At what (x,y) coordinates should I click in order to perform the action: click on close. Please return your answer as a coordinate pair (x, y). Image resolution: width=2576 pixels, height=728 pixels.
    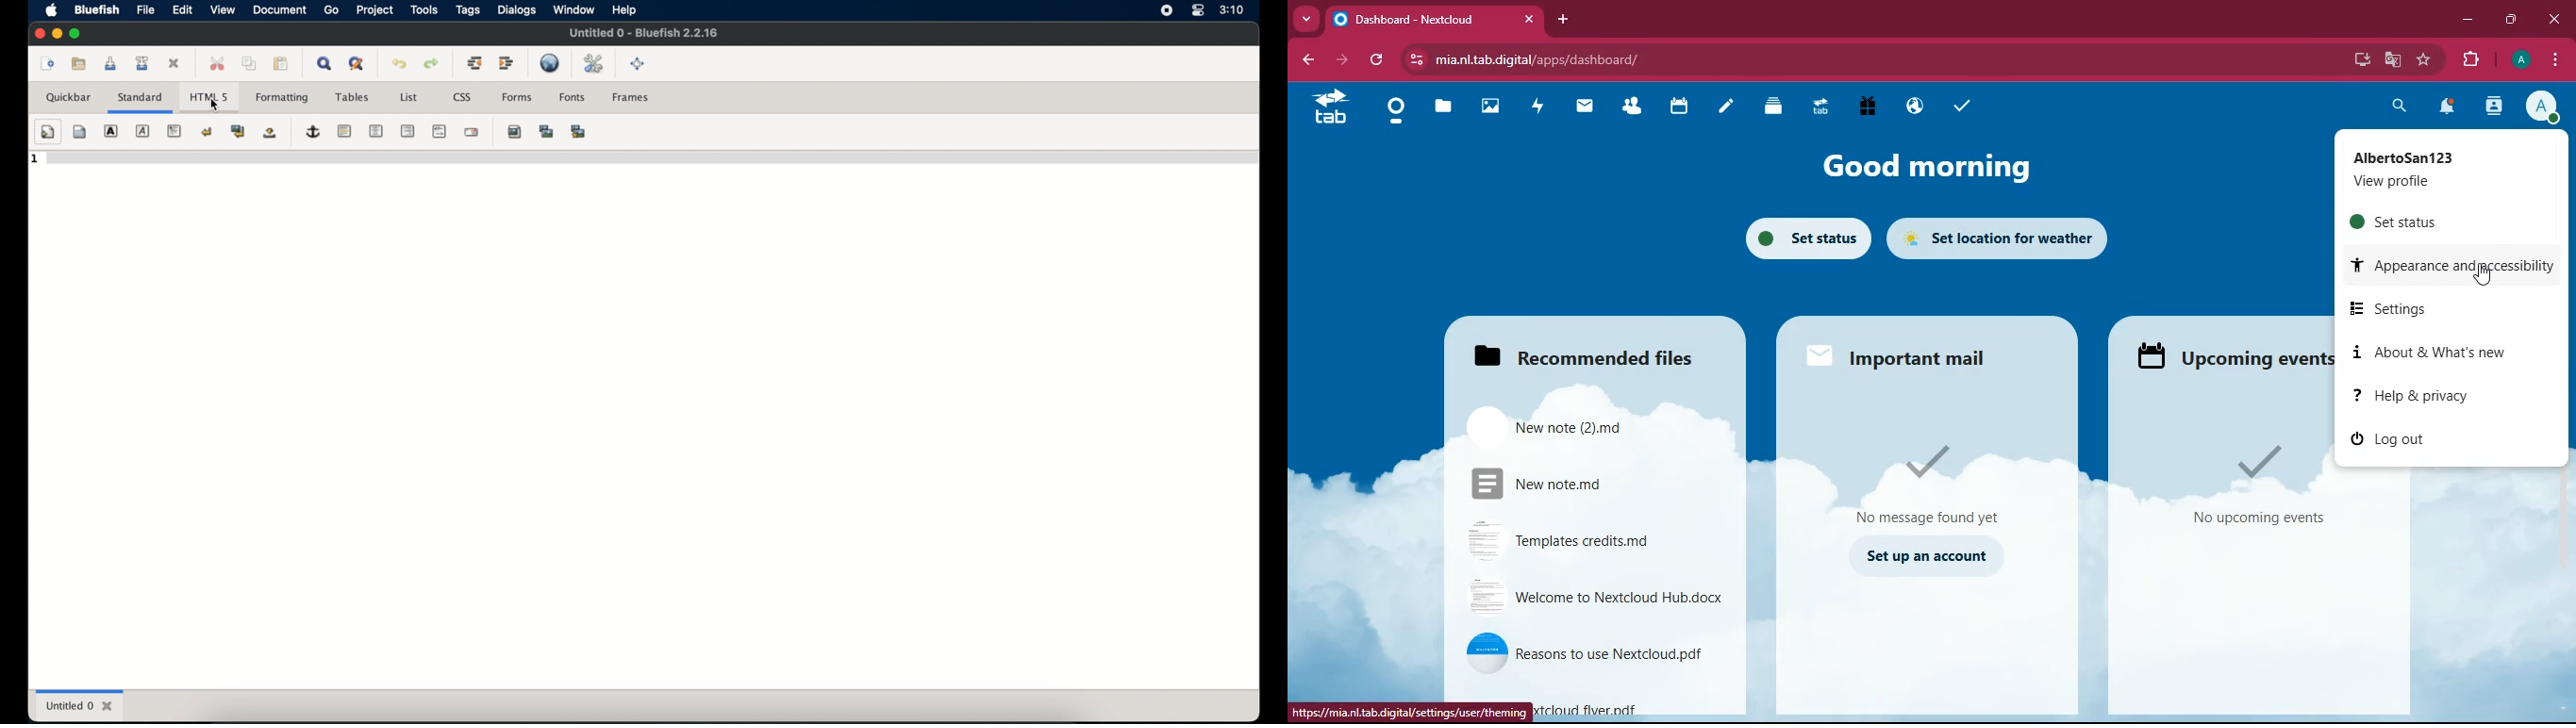
    Looking at the image, I should click on (38, 34).